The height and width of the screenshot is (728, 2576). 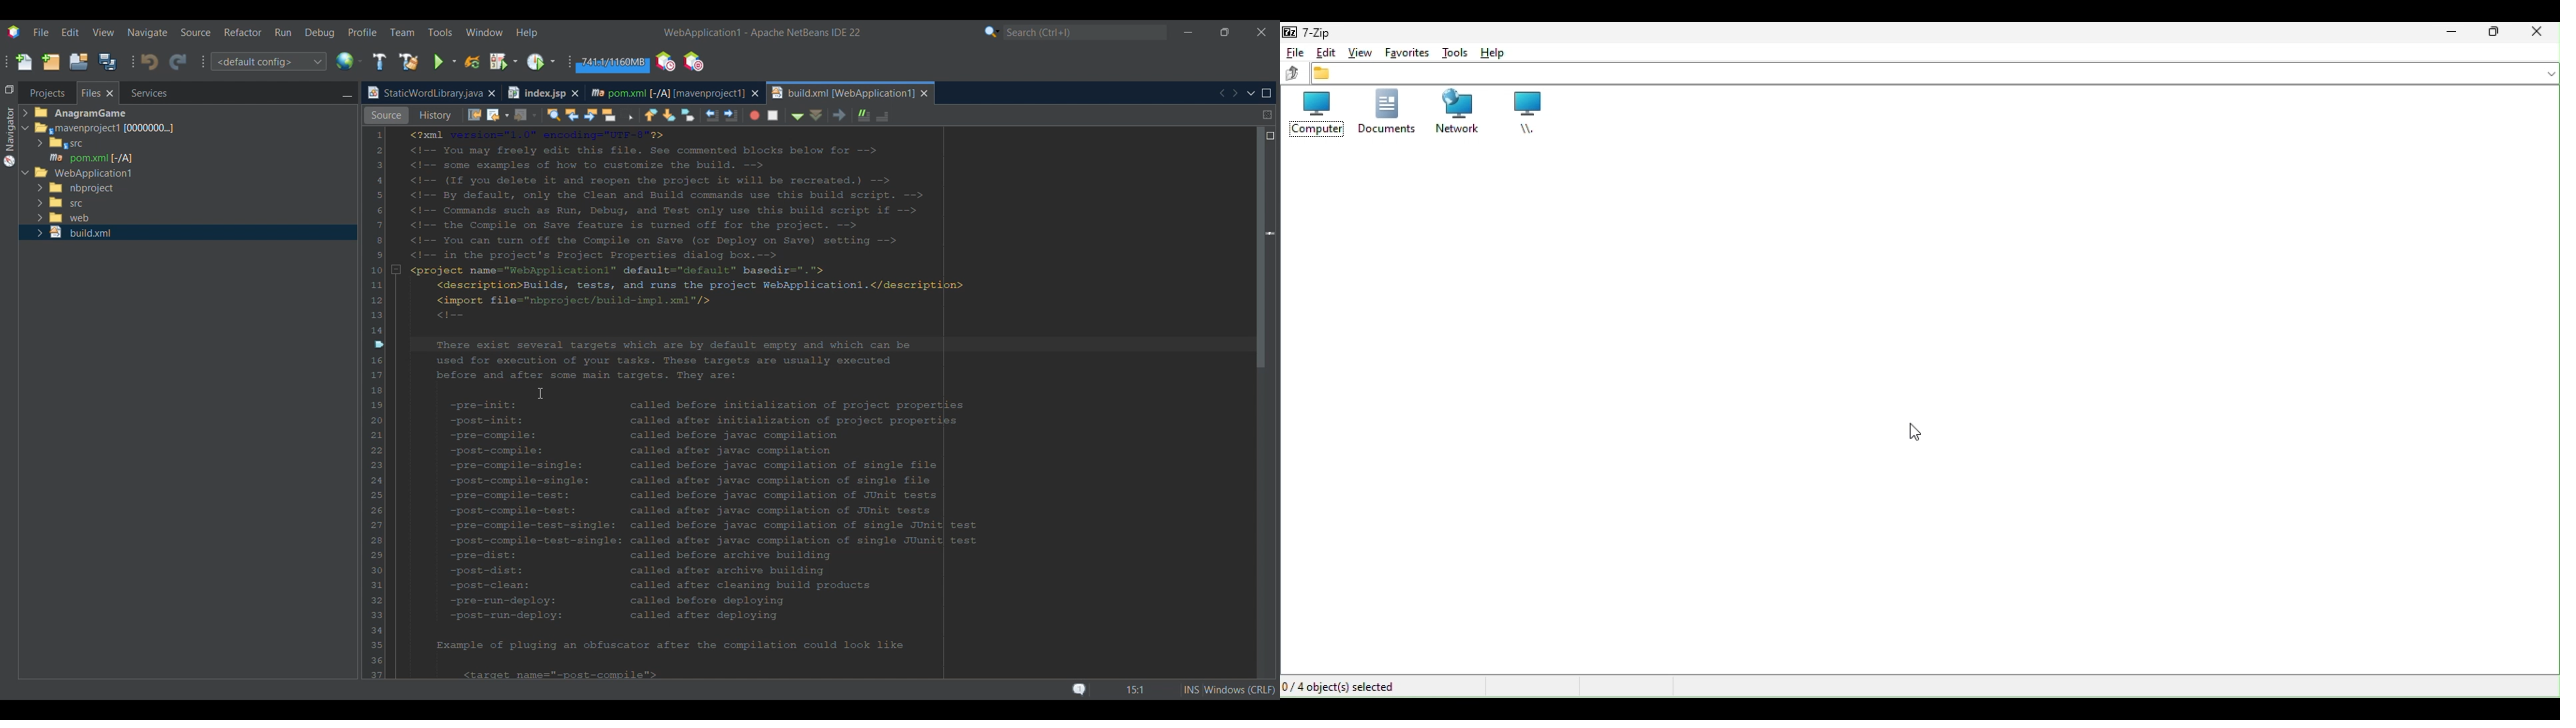 I want to click on file, so click(x=1291, y=51).